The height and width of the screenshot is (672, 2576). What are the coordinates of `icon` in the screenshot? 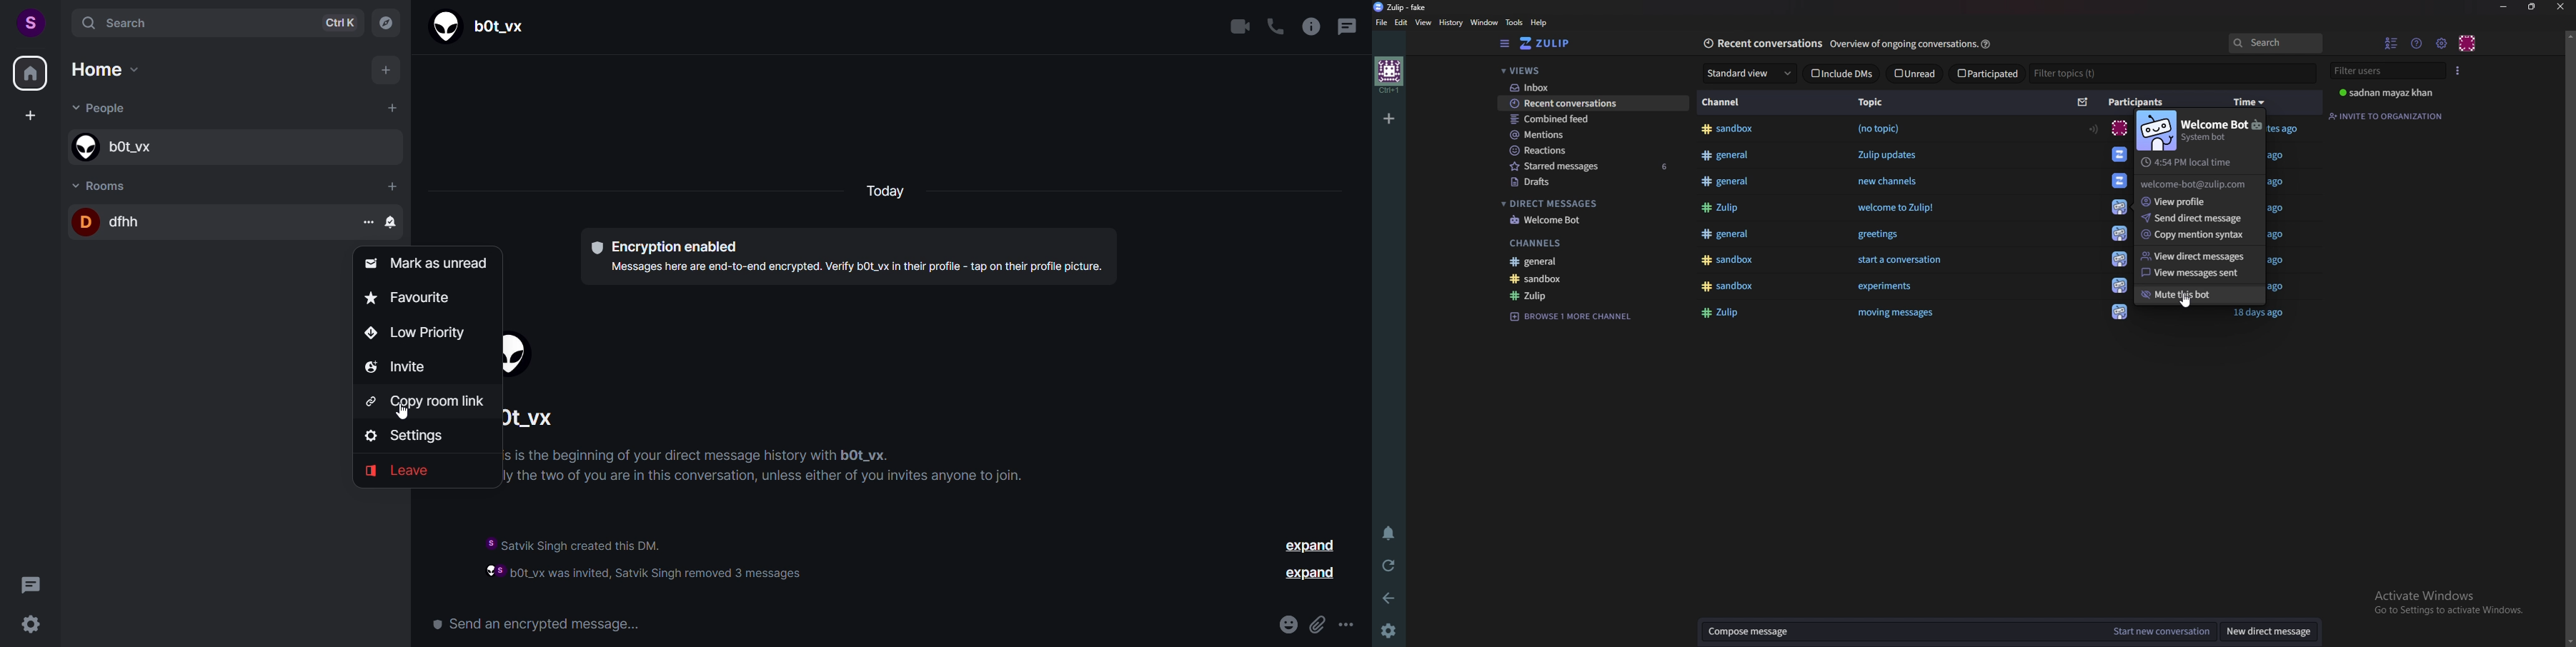 It's located at (2118, 207).